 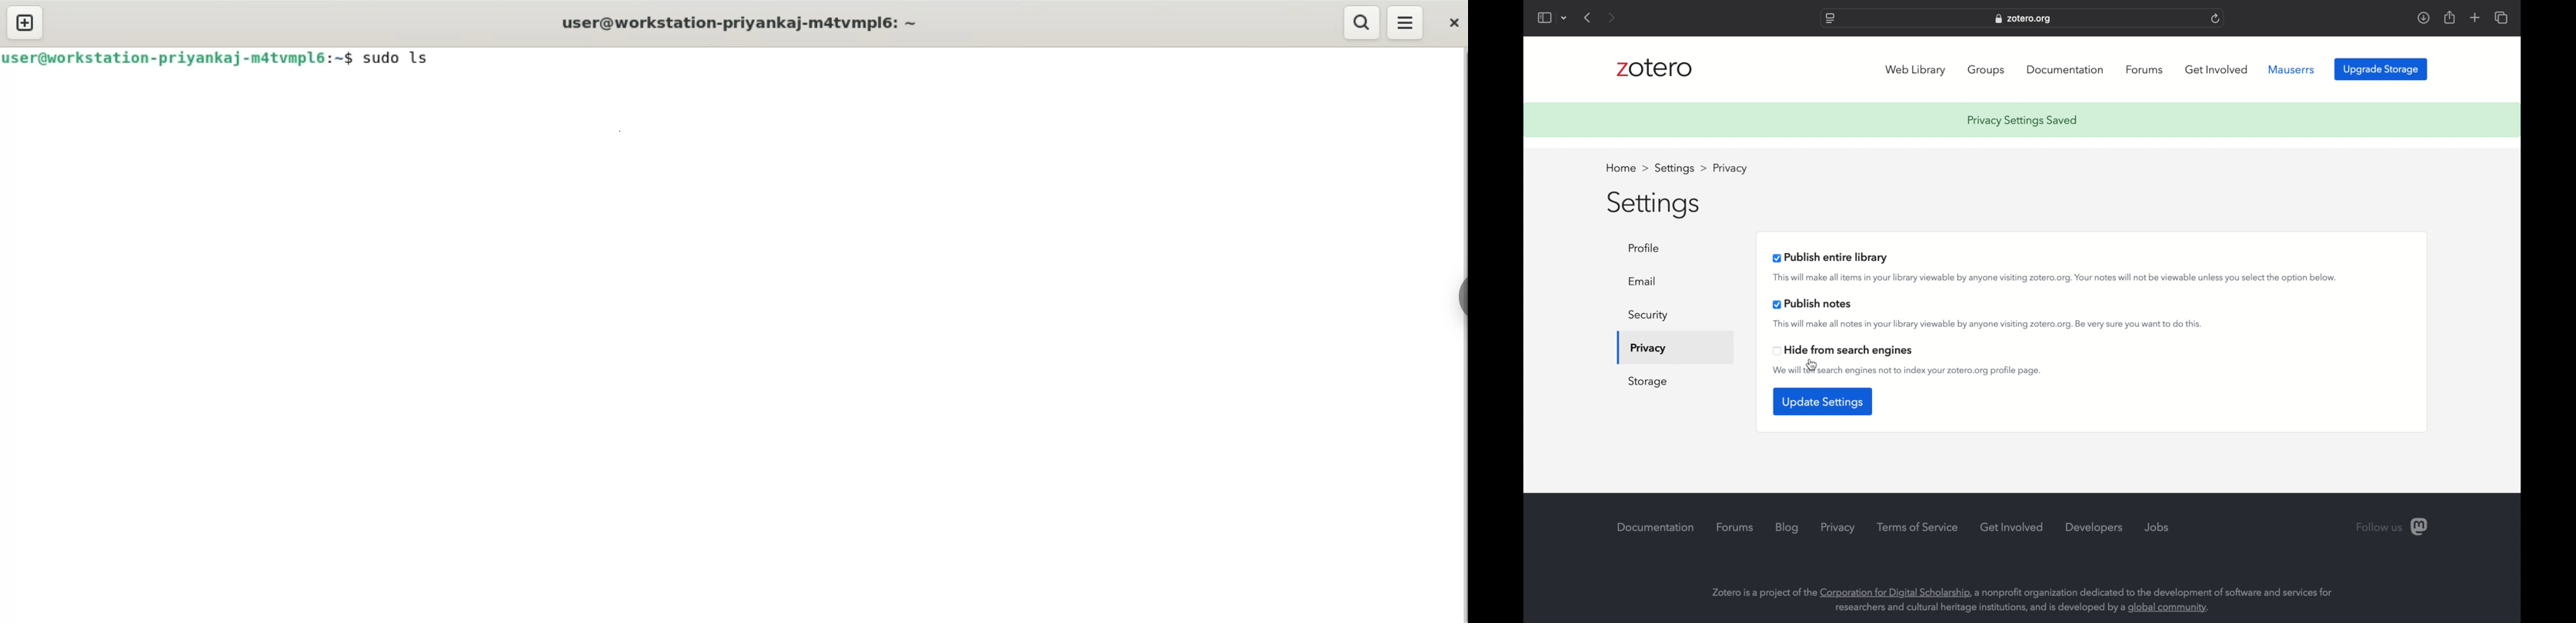 What do you see at coordinates (26, 22) in the screenshot?
I see `new tab` at bounding box center [26, 22].